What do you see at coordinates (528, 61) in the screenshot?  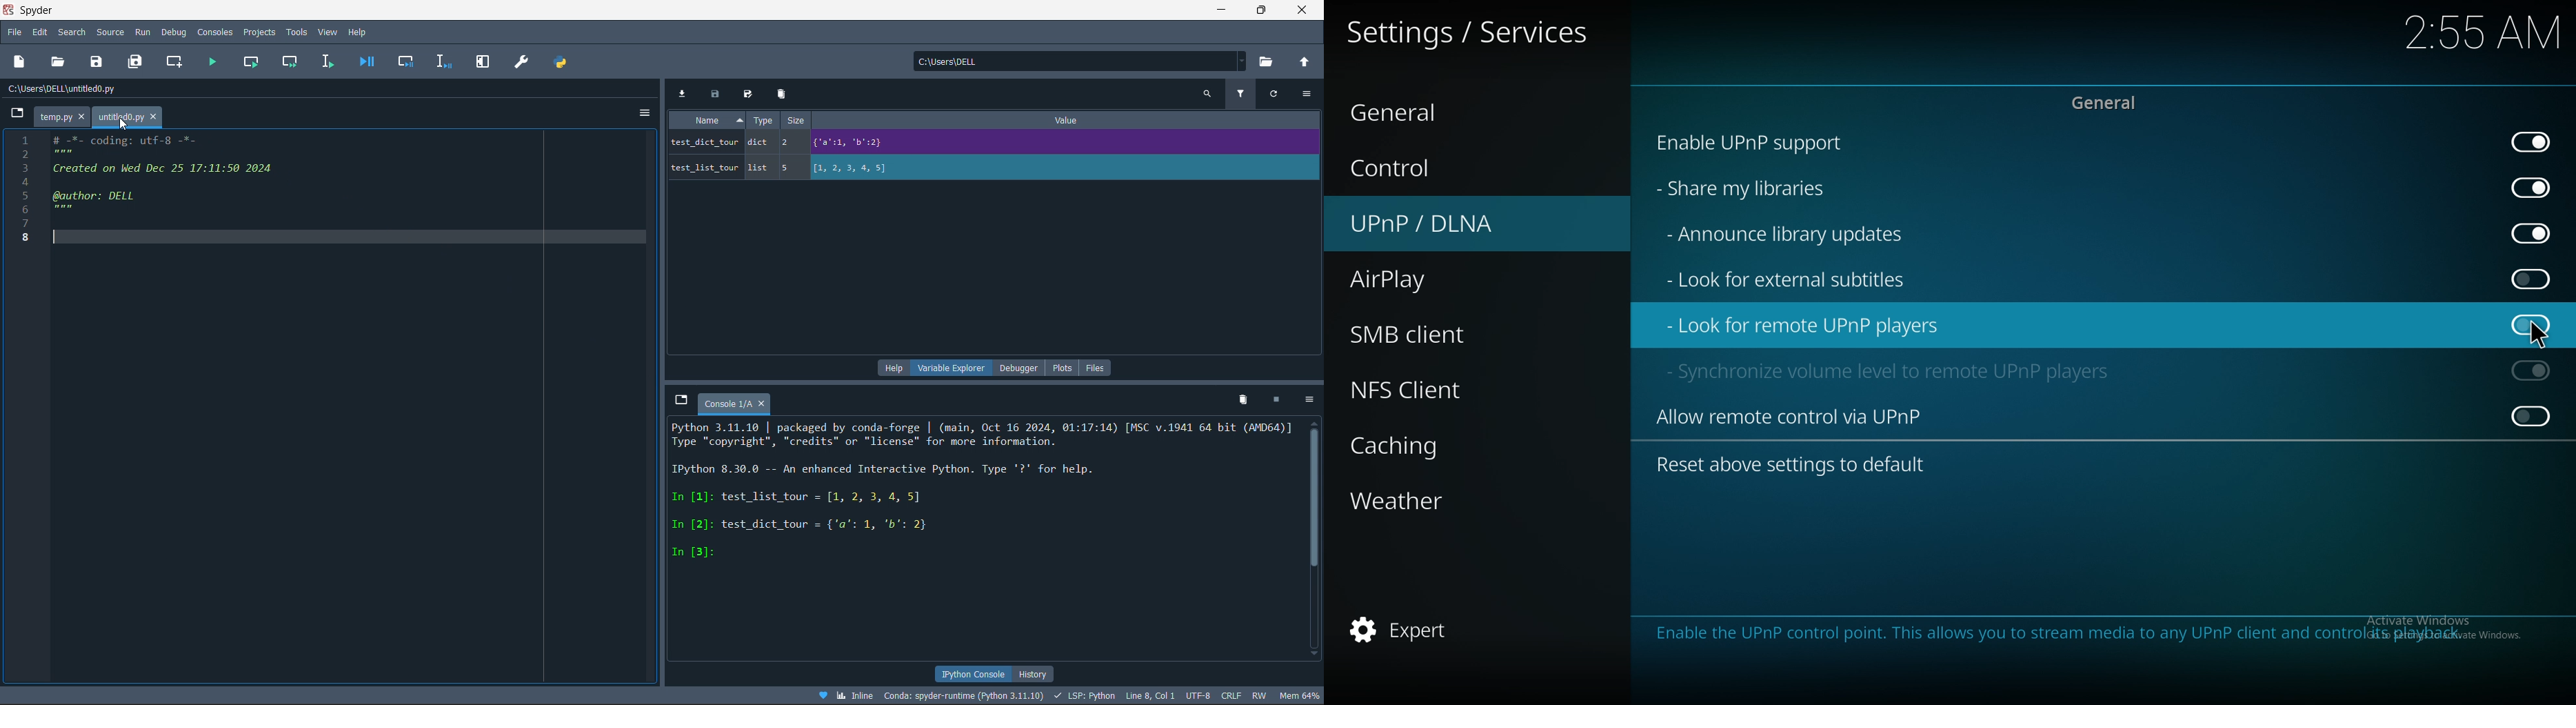 I see `preference` at bounding box center [528, 61].